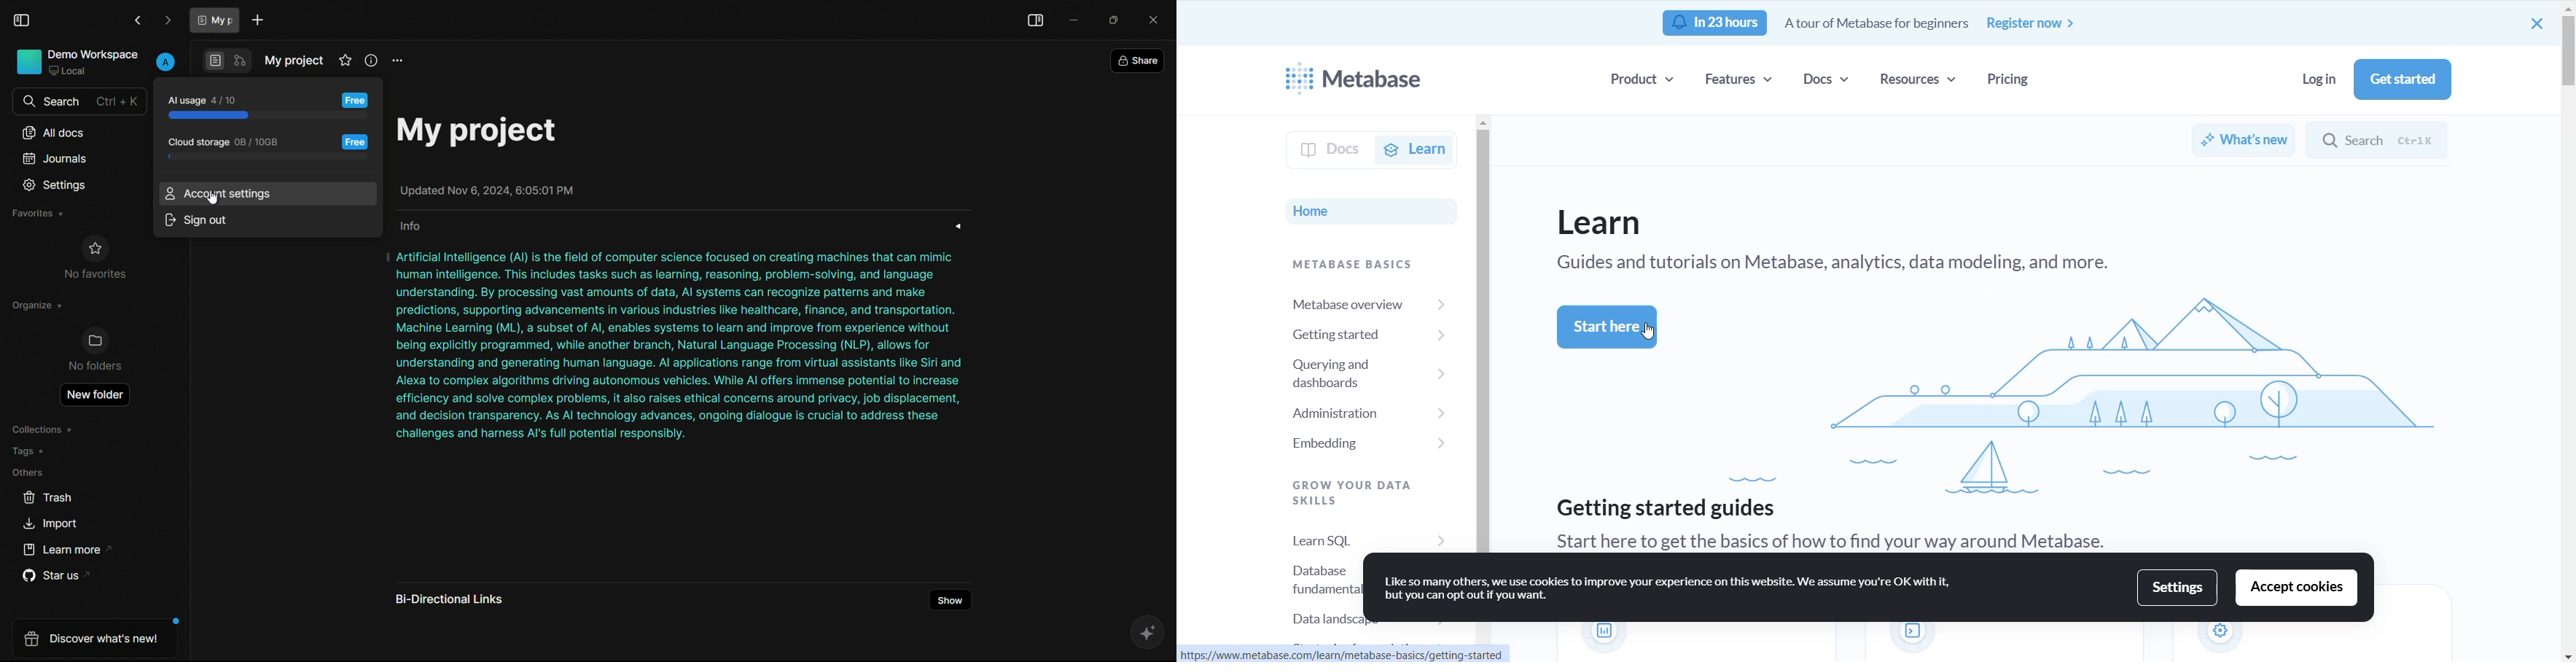 The height and width of the screenshot is (672, 2576). What do you see at coordinates (398, 61) in the screenshot?
I see `settings` at bounding box center [398, 61].